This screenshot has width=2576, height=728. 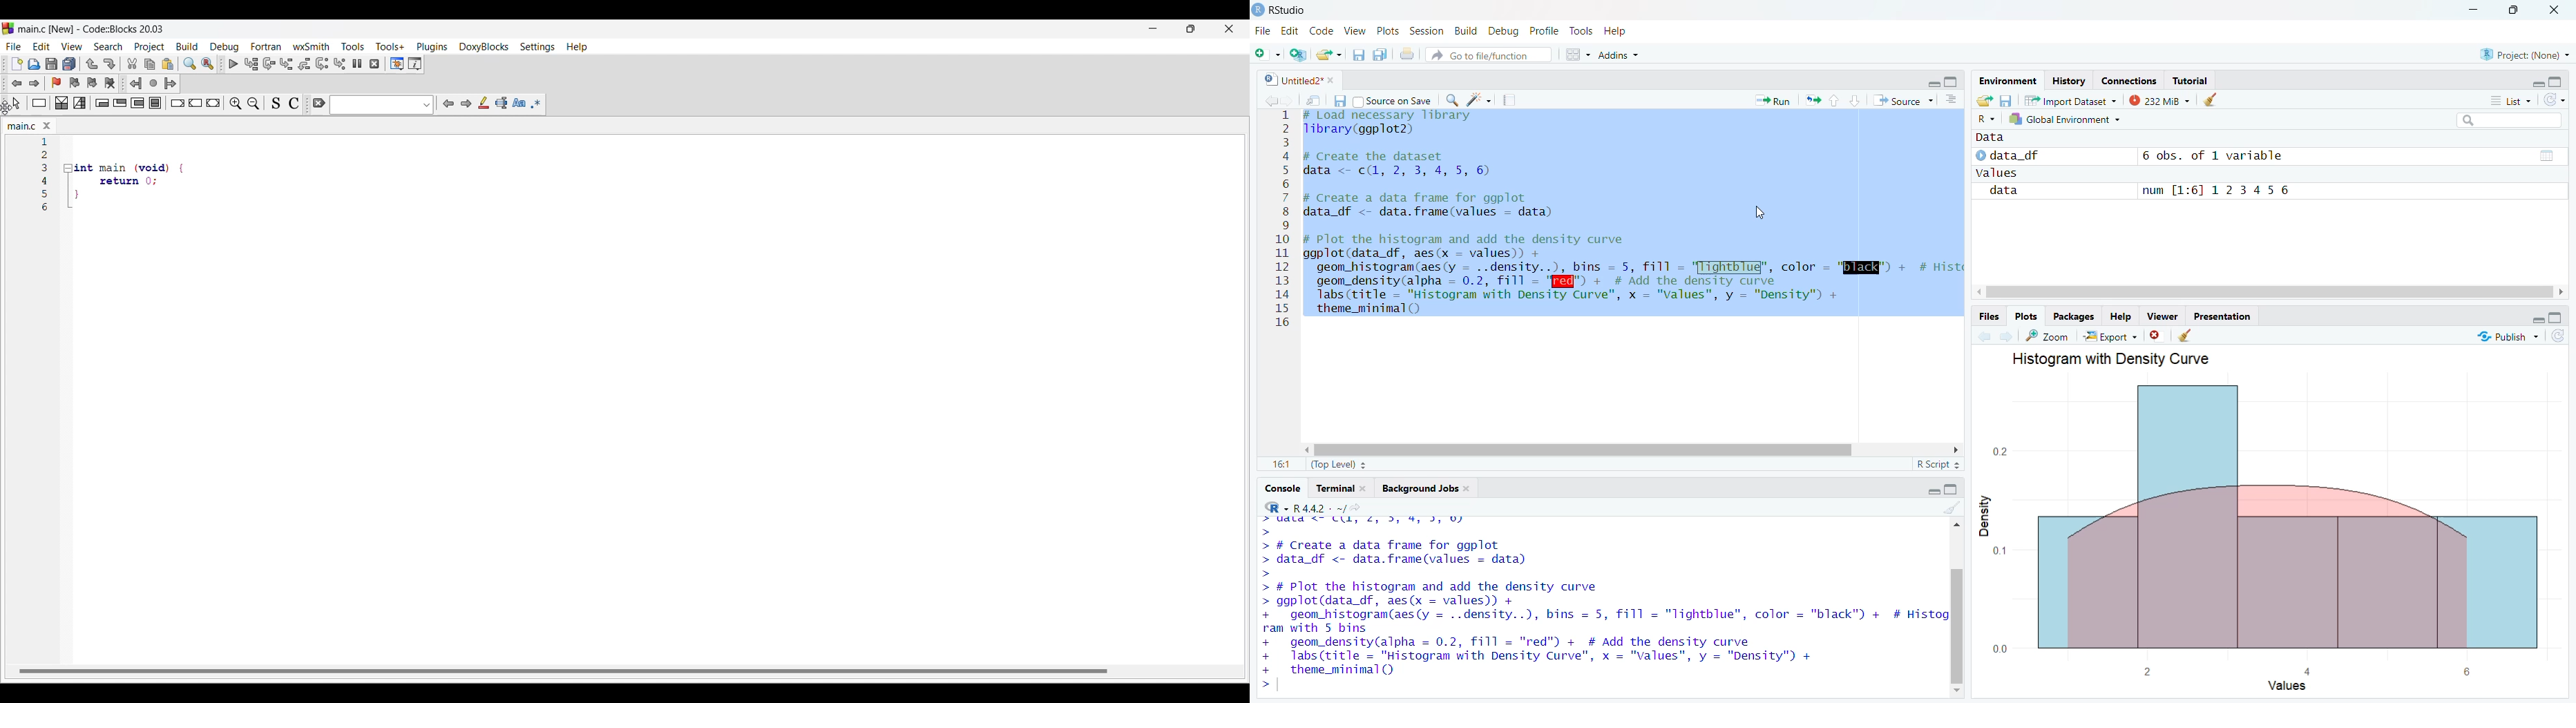 What do you see at coordinates (178, 103) in the screenshot?
I see `Break instruction` at bounding box center [178, 103].